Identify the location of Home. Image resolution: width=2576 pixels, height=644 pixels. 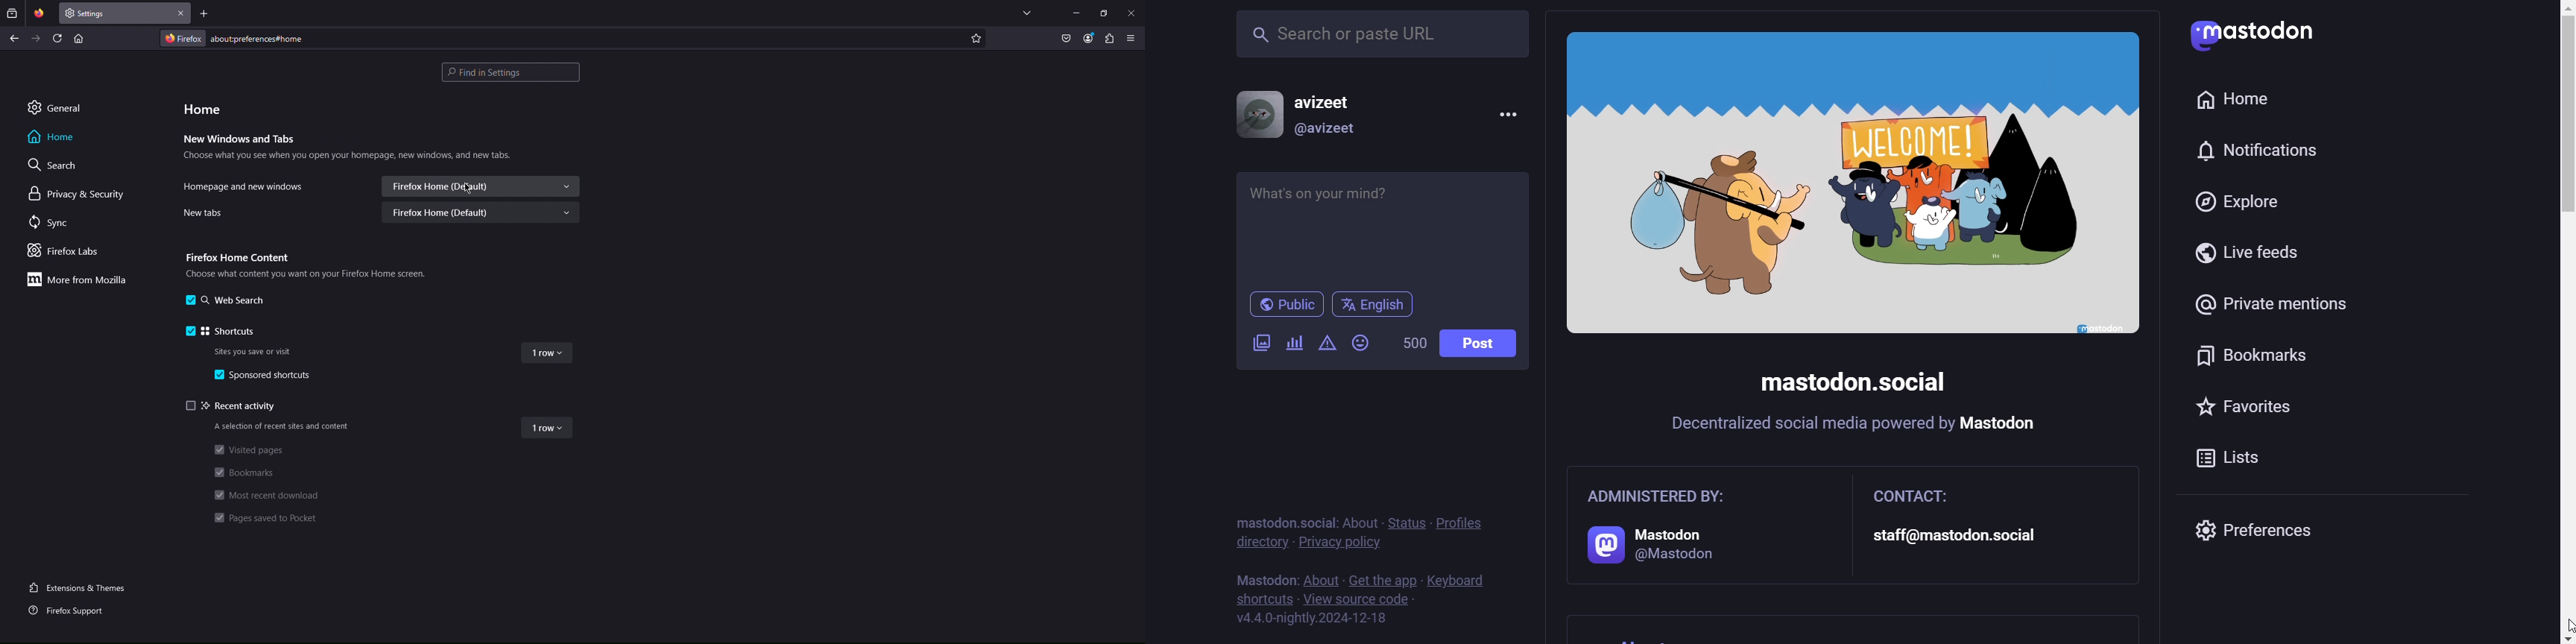
(52, 137).